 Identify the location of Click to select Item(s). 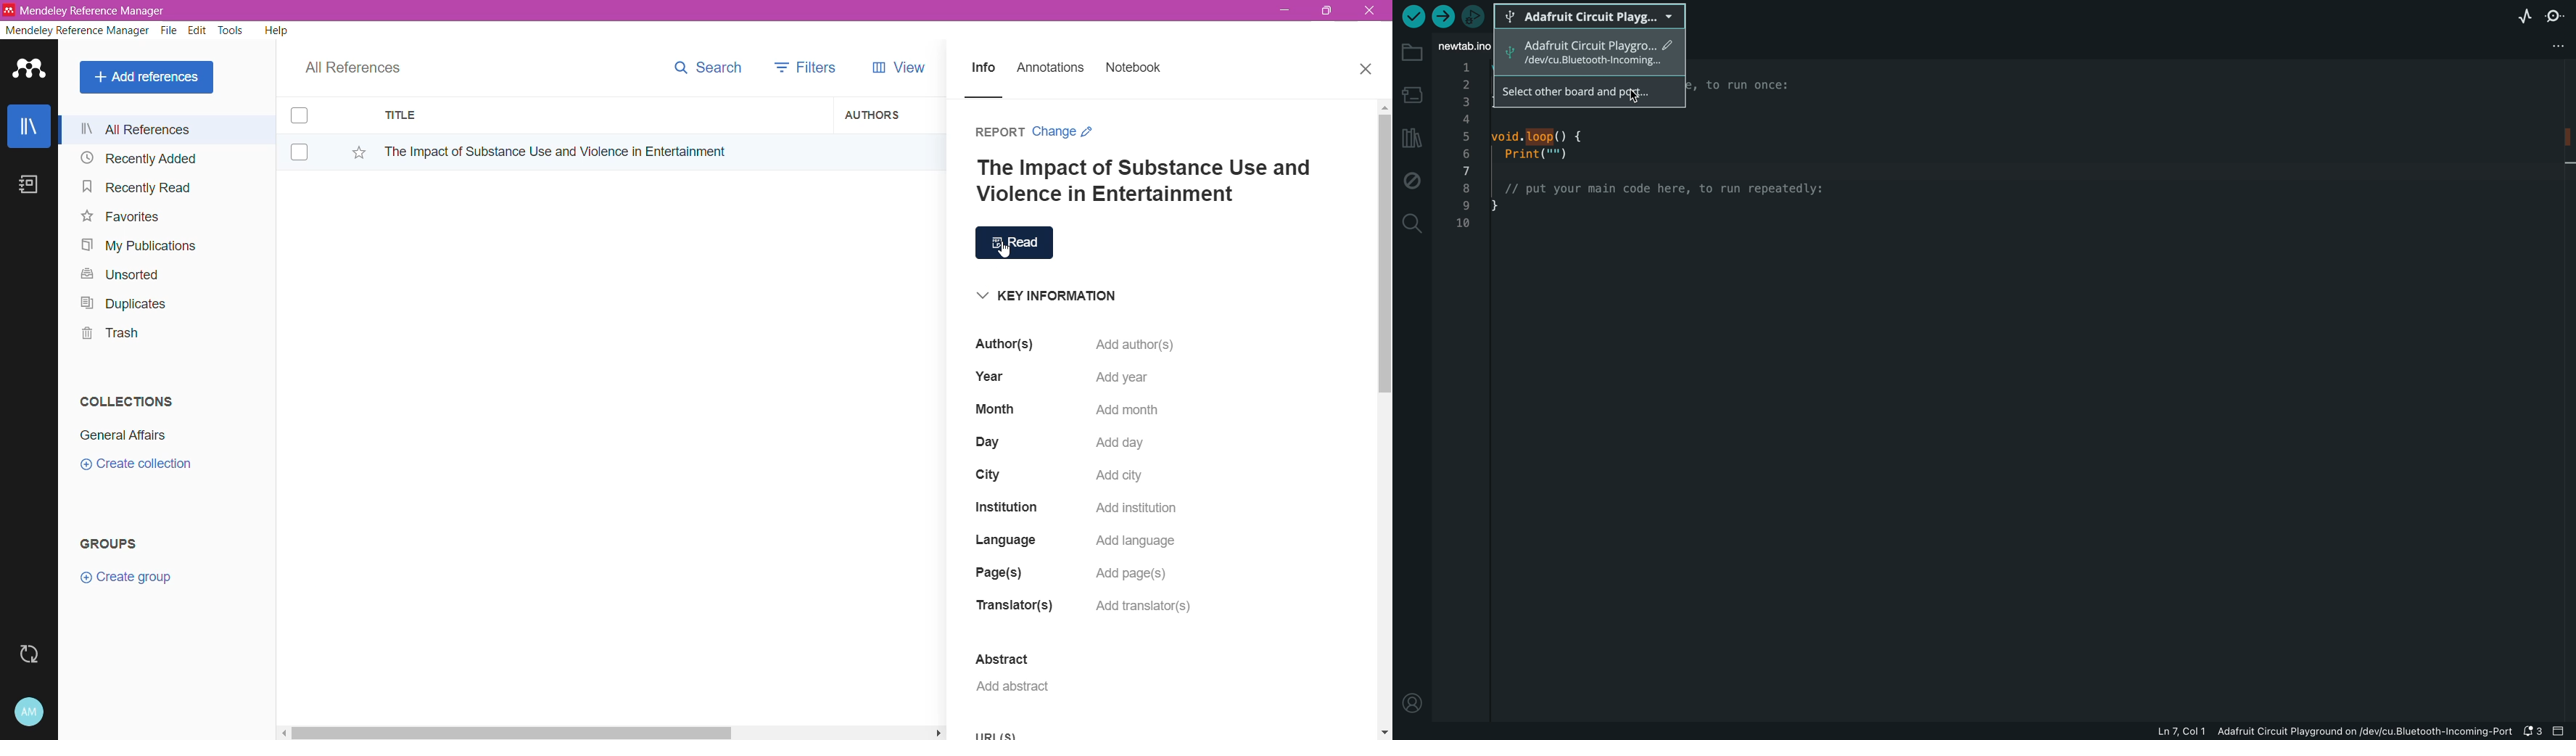
(299, 115).